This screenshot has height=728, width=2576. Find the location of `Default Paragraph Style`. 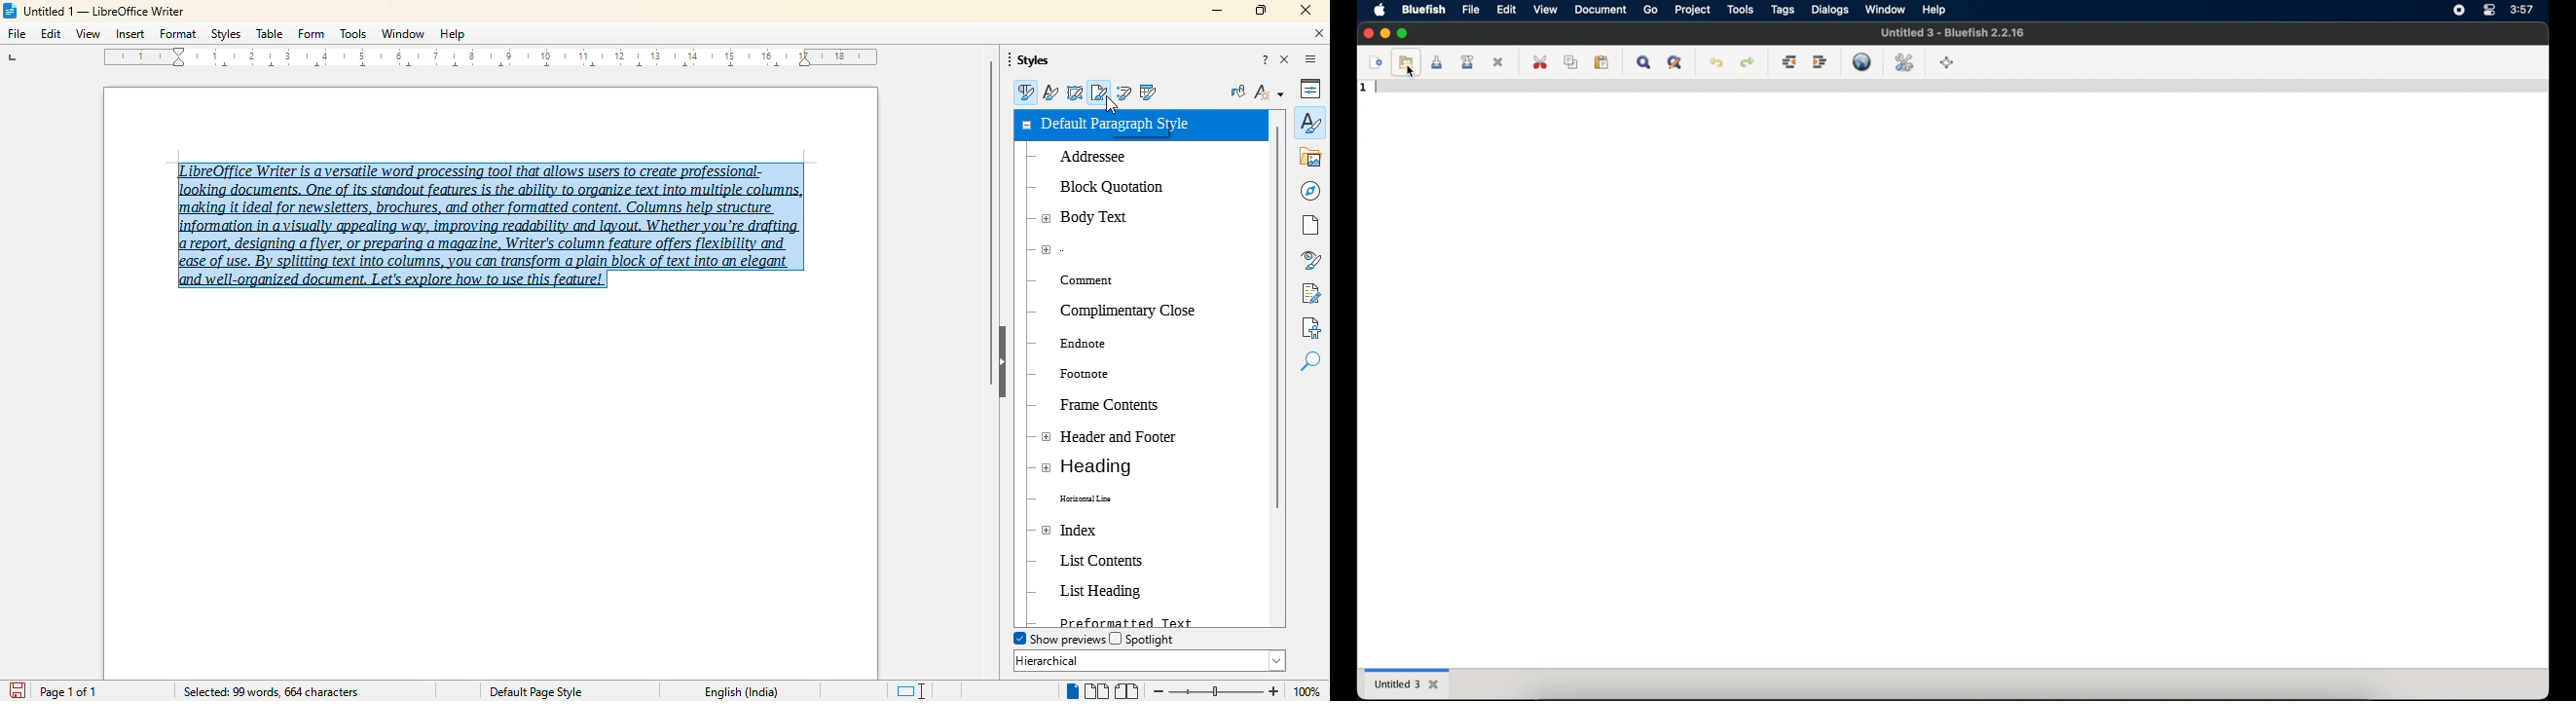

Default Paragraph Style is located at coordinates (1122, 126).